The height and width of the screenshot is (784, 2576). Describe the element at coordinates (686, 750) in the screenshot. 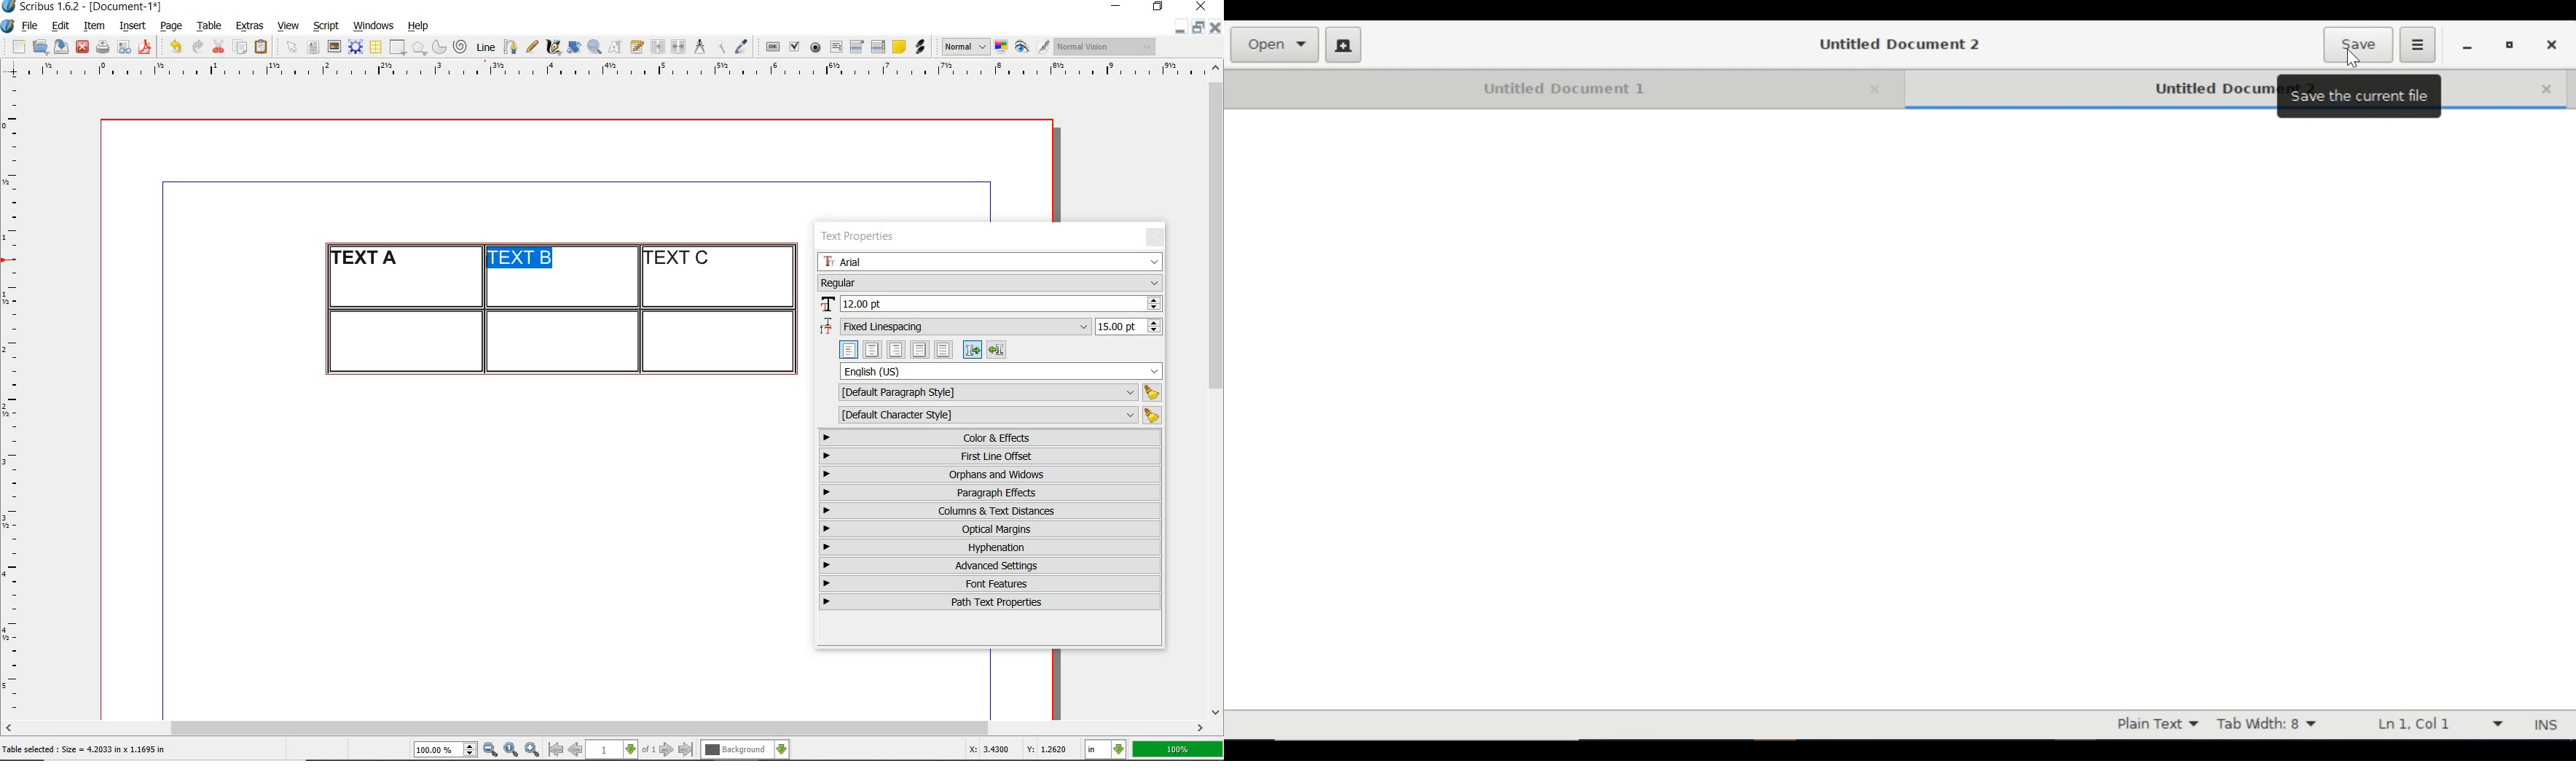

I see `go to last page` at that location.